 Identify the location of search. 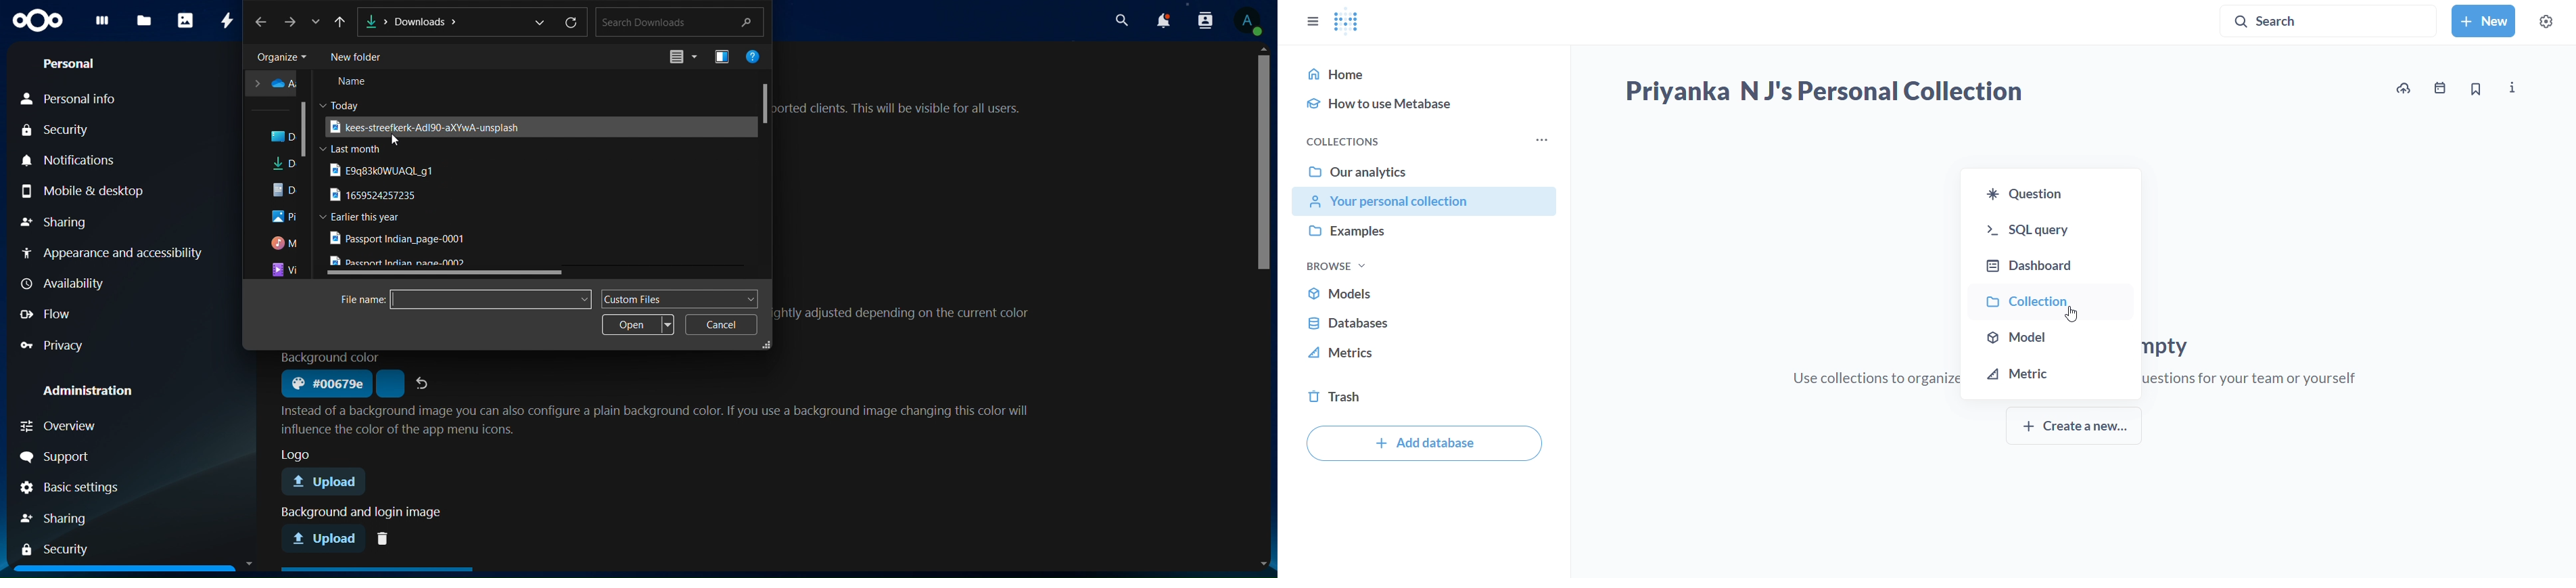
(1123, 20).